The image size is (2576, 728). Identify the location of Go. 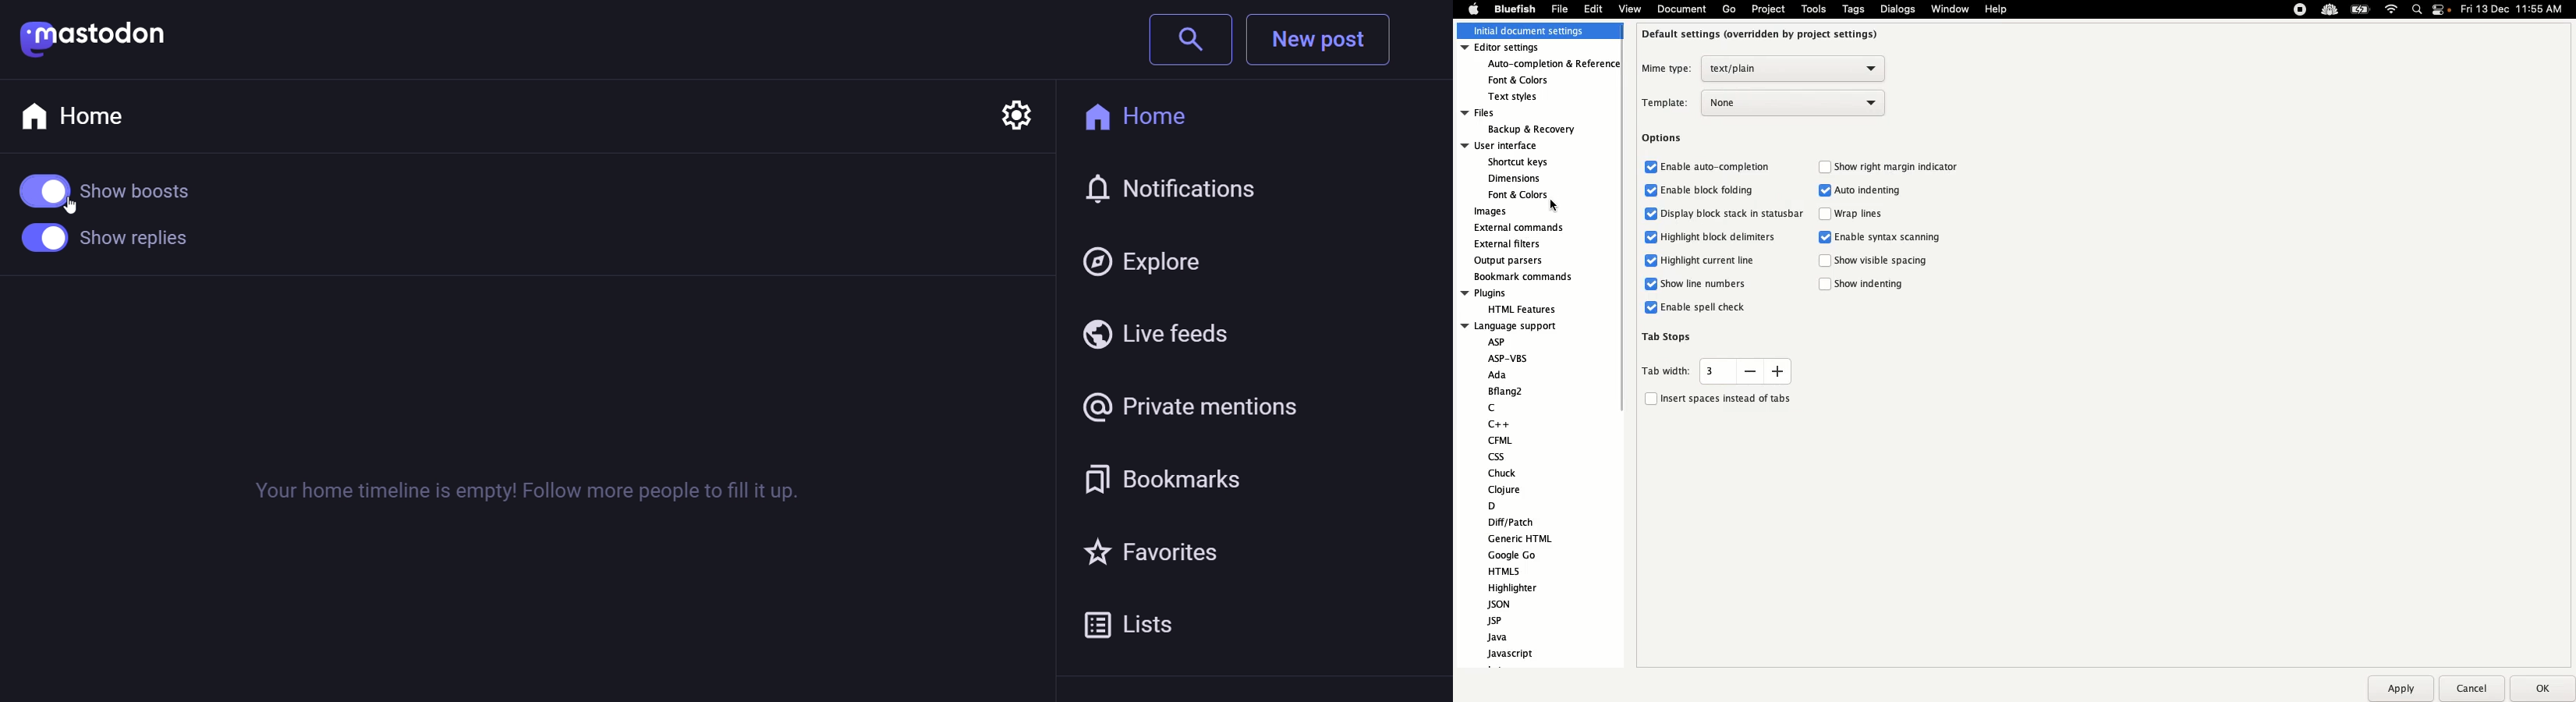
(1729, 9).